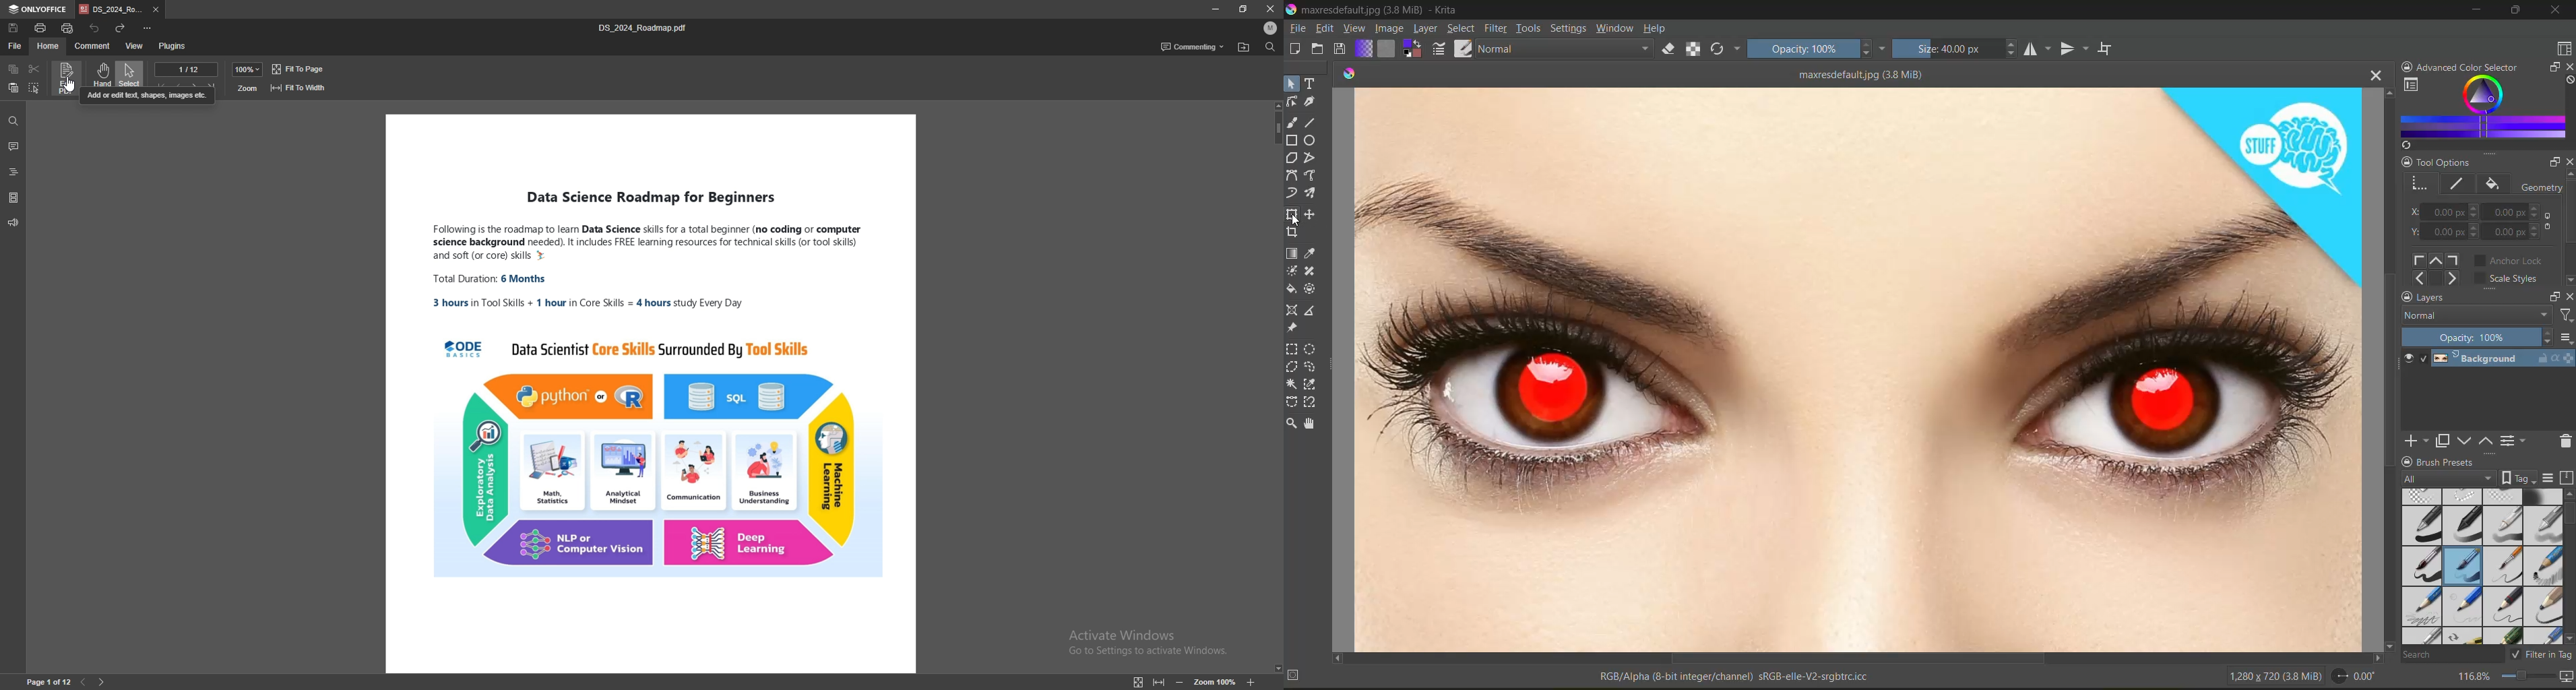  What do you see at coordinates (1311, 310) in the screenshot?
I see `tool` at bounding box center [1311, 310].